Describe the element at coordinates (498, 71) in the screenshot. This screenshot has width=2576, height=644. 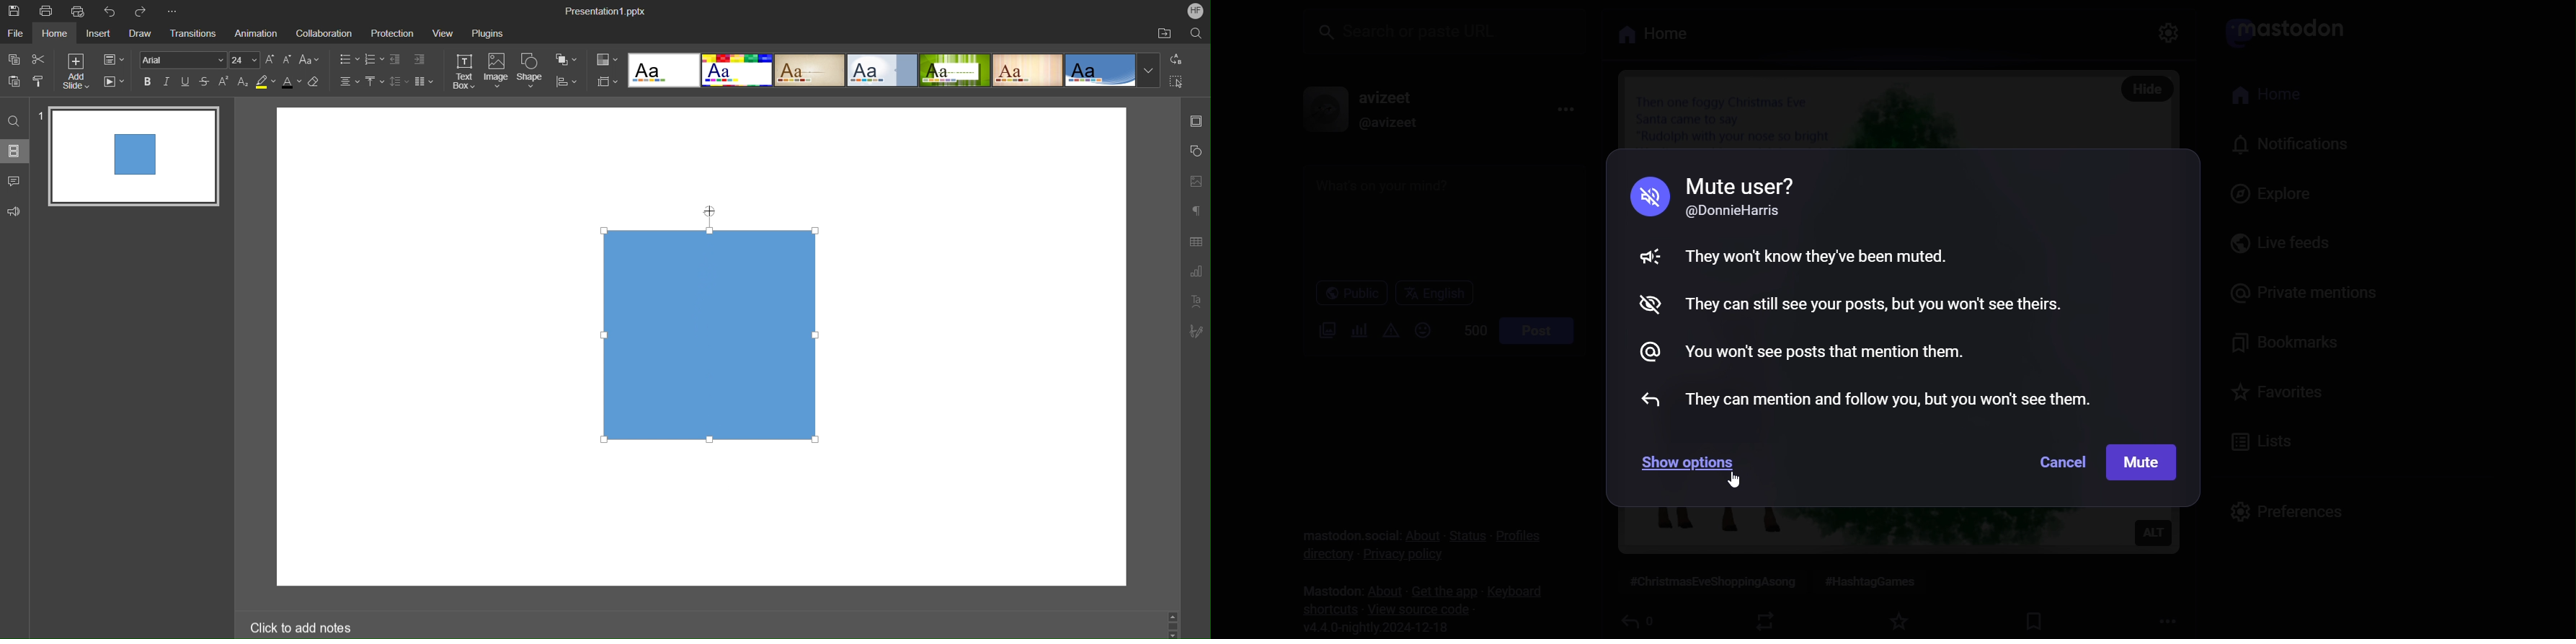
I see `Image` at that location.